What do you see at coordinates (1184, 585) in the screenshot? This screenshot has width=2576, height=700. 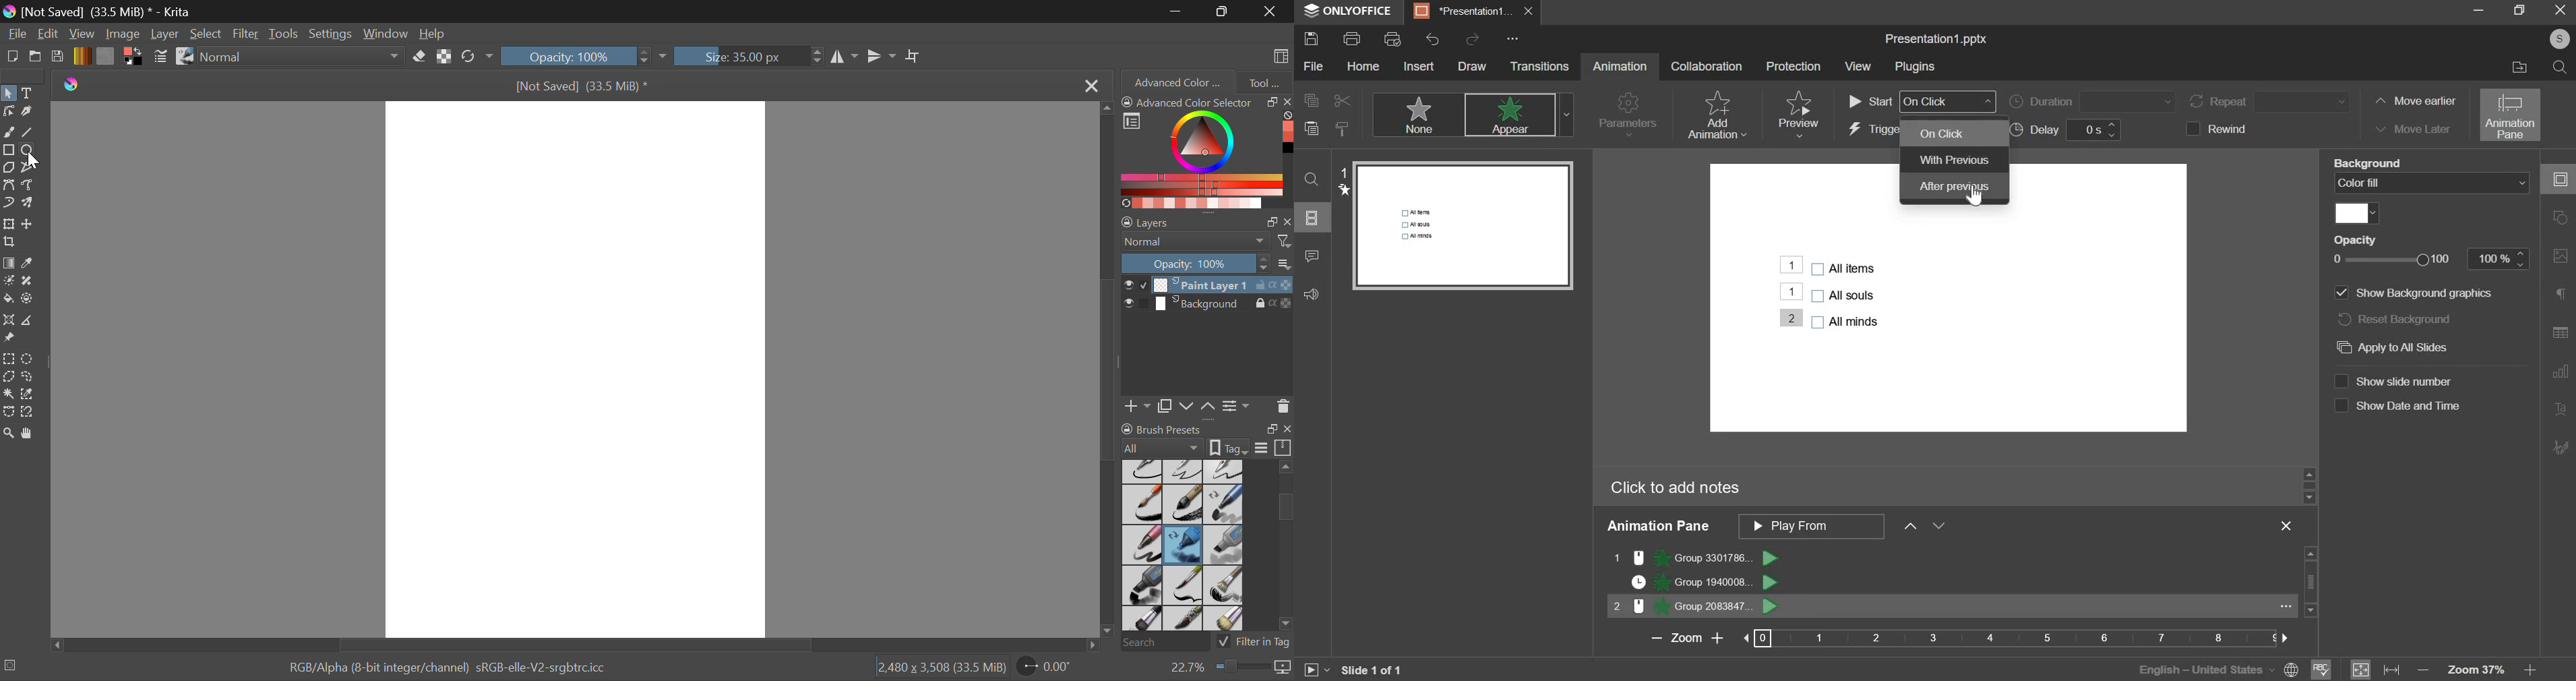 I see `Bristles-1 Details` at bounding box center [1184, 585].